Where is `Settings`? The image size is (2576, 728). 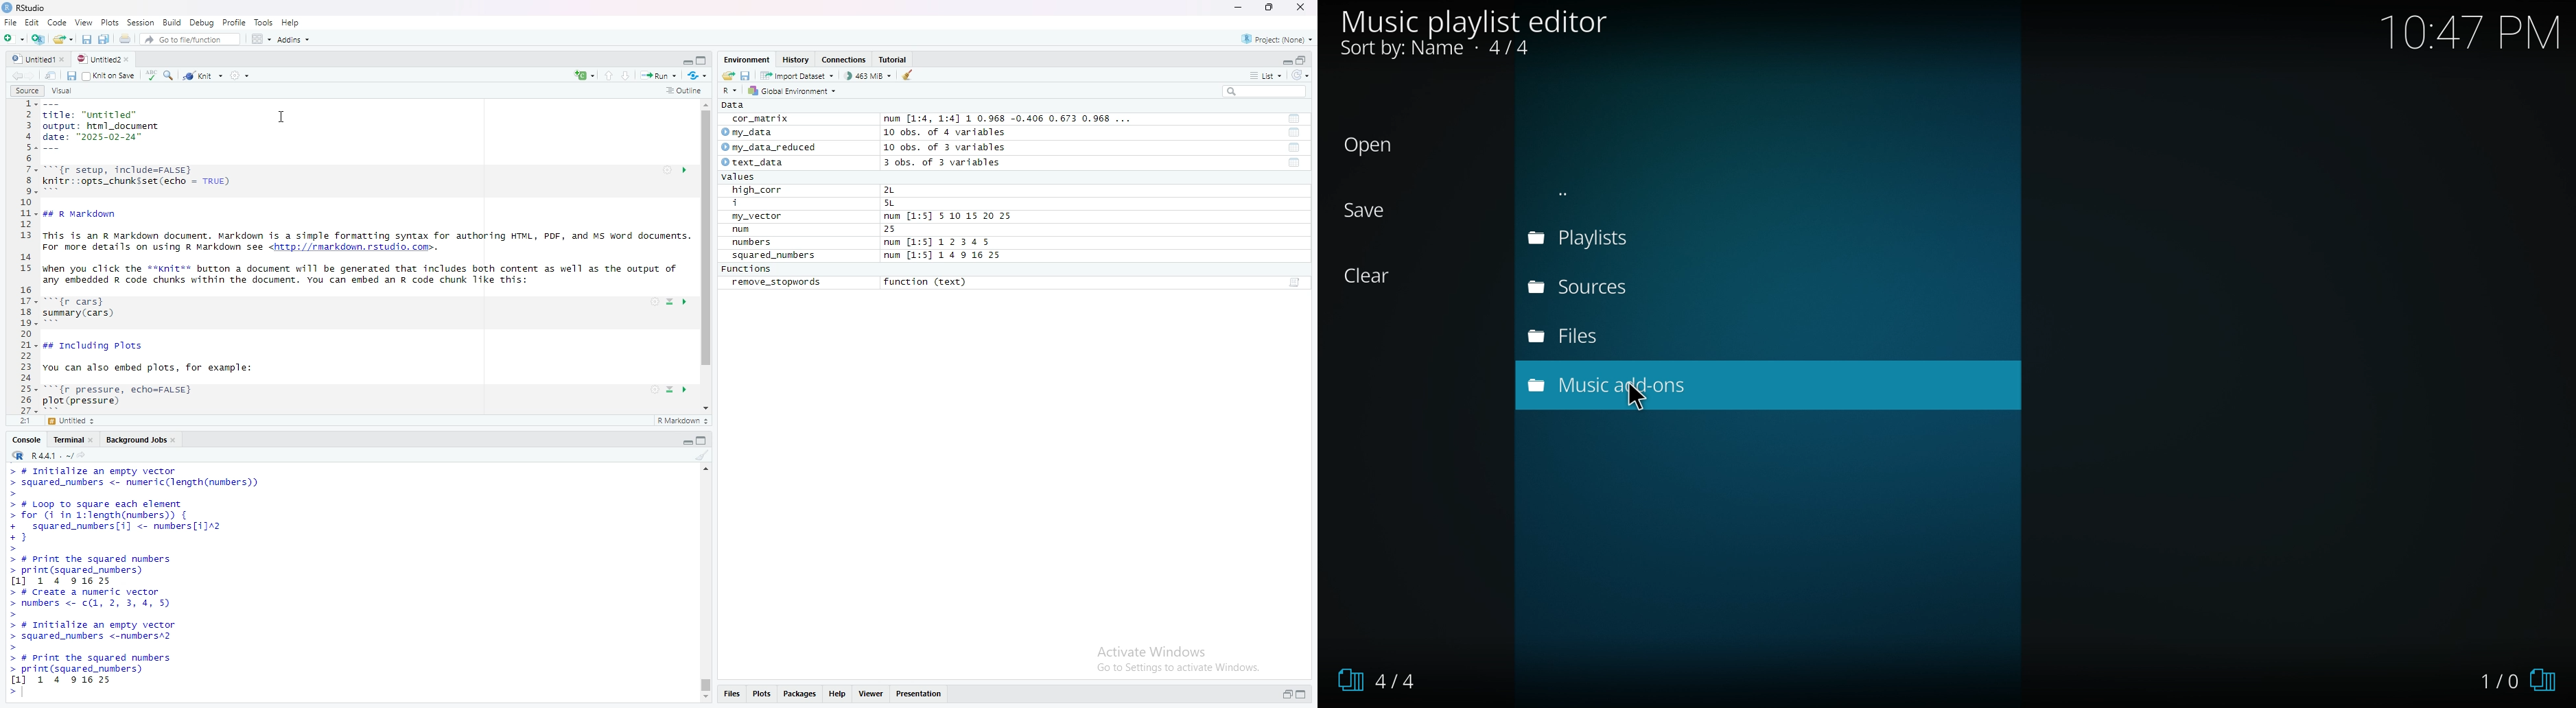 Settings is located at coordinates (239, 75).